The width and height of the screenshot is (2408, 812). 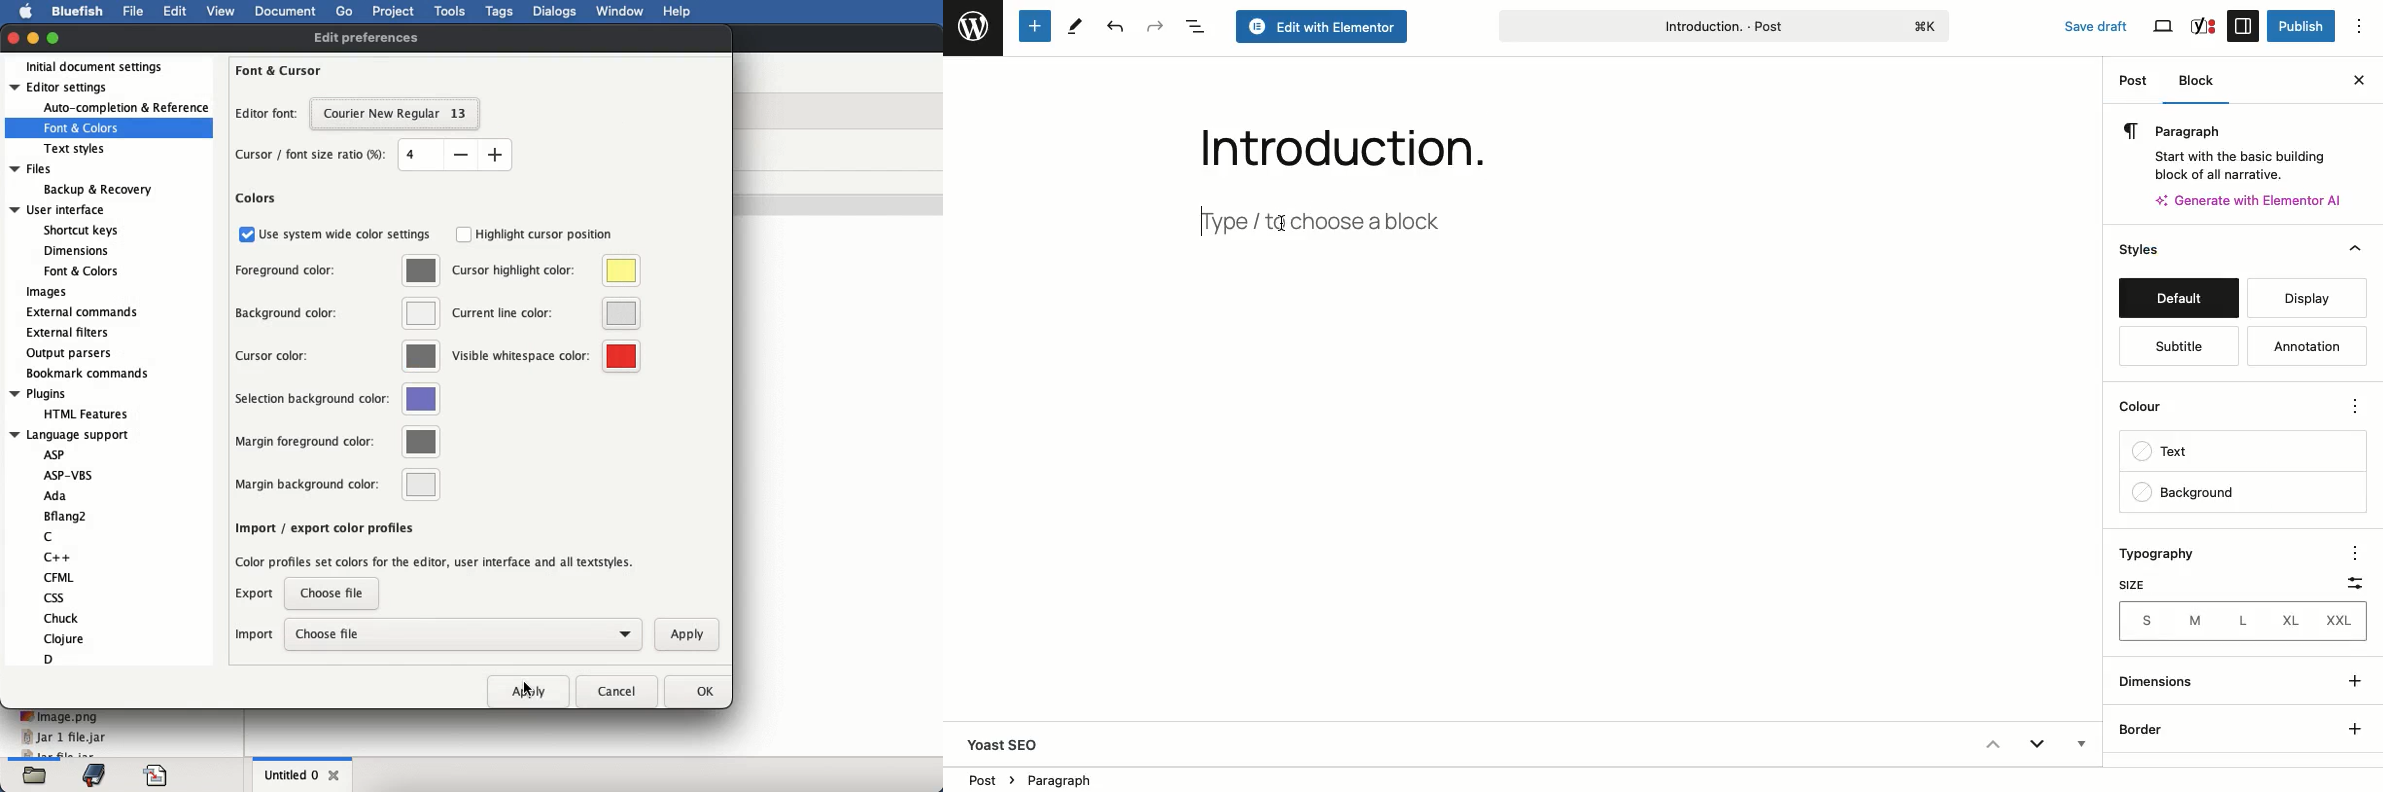 What do you see at coordinates (2309, 347) in the screenshot?
I see `Annotation` at bounding box center [2309, 347].